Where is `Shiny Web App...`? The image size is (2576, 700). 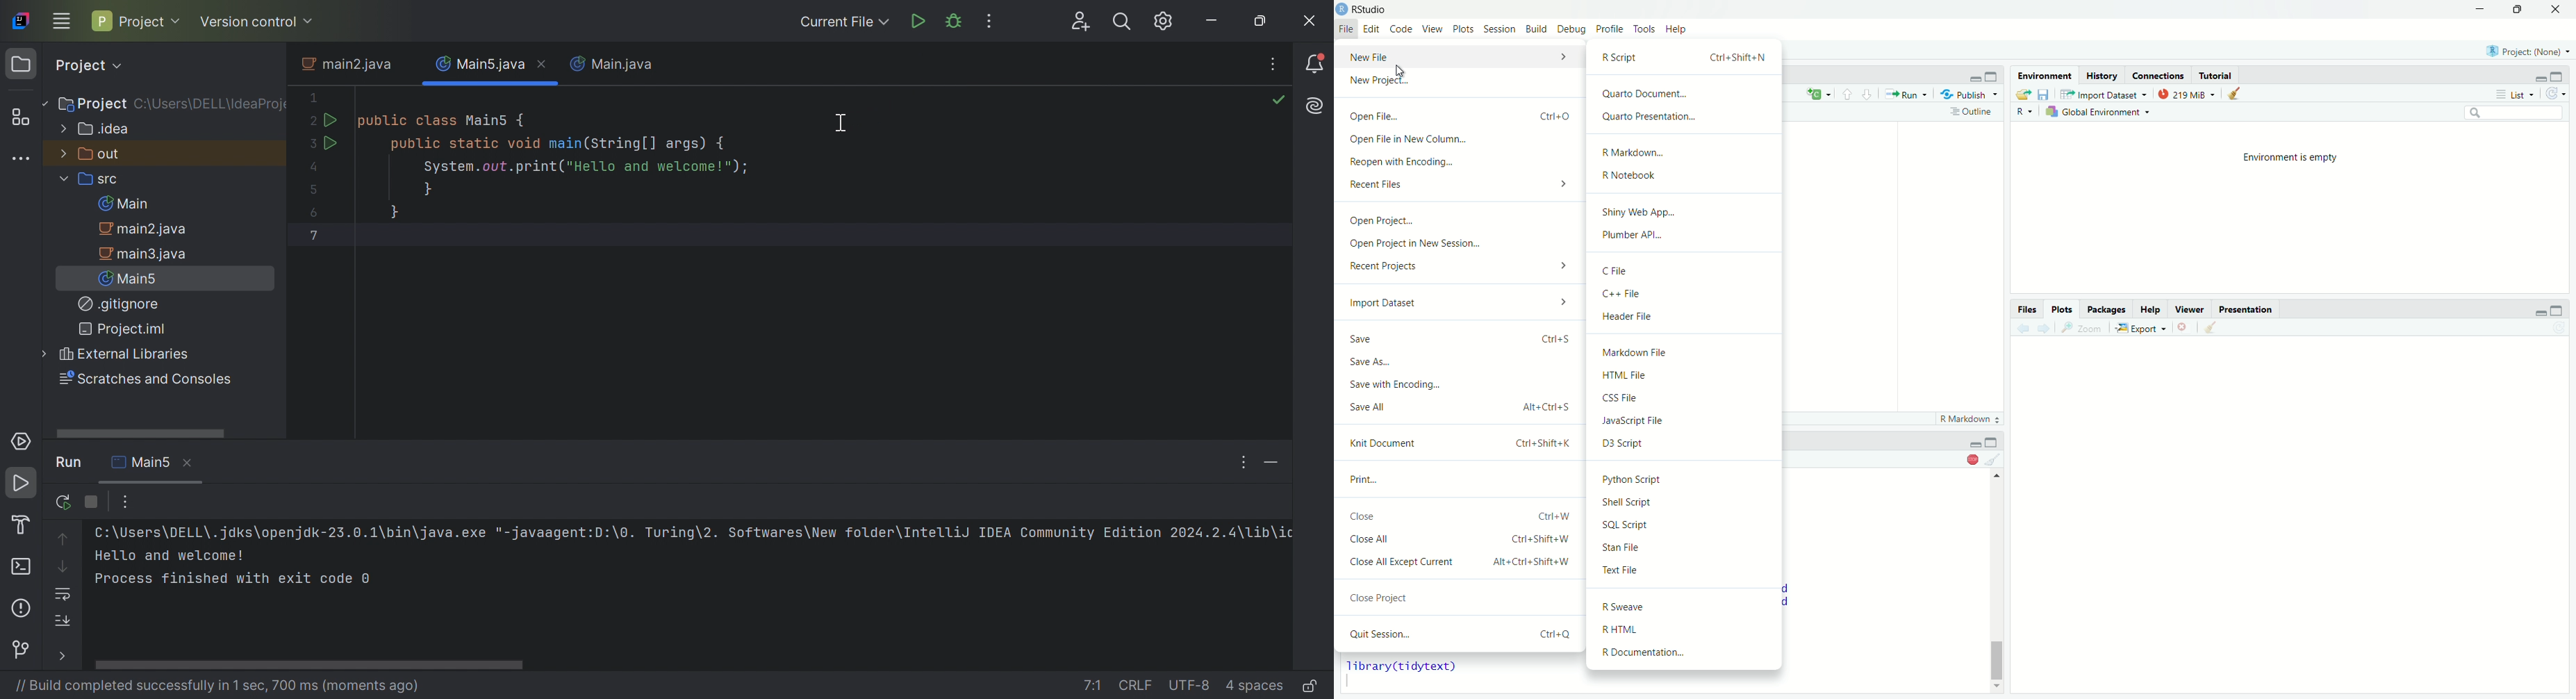 Shiny Web App... is located at coordinates (1685, 212).